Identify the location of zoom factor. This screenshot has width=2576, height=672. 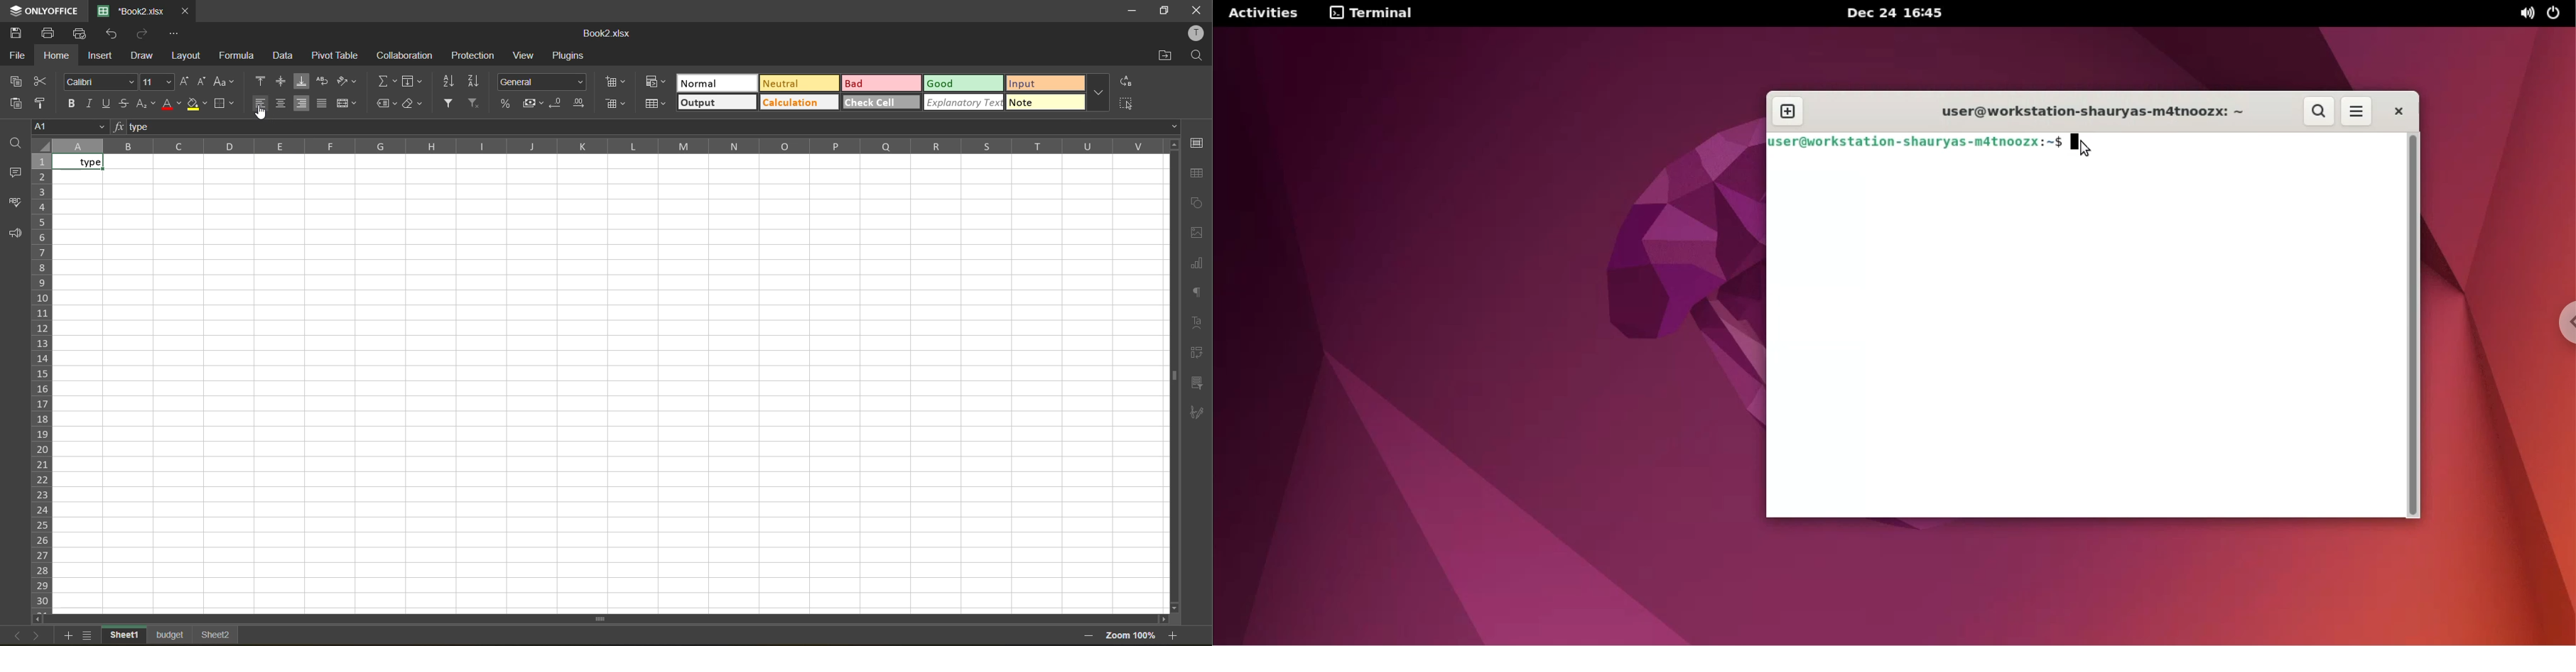
(1133, 637).